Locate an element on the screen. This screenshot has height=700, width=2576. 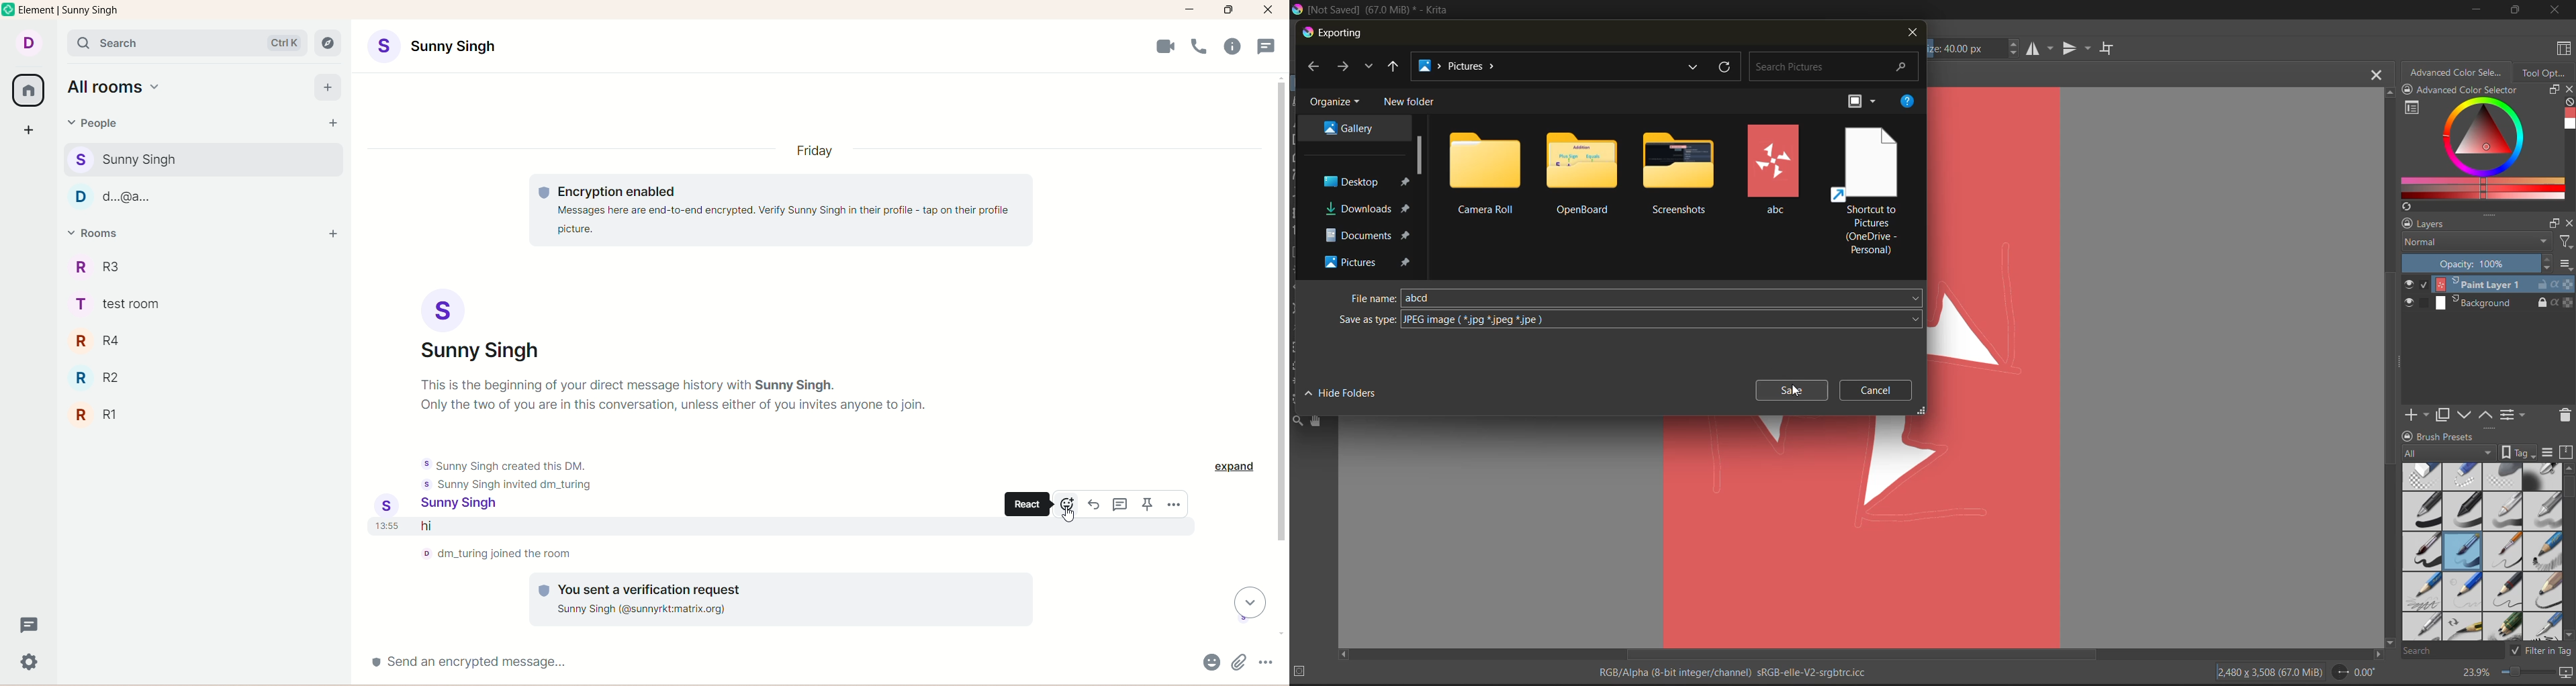
folders and files is located at coordinates (1776, 169).